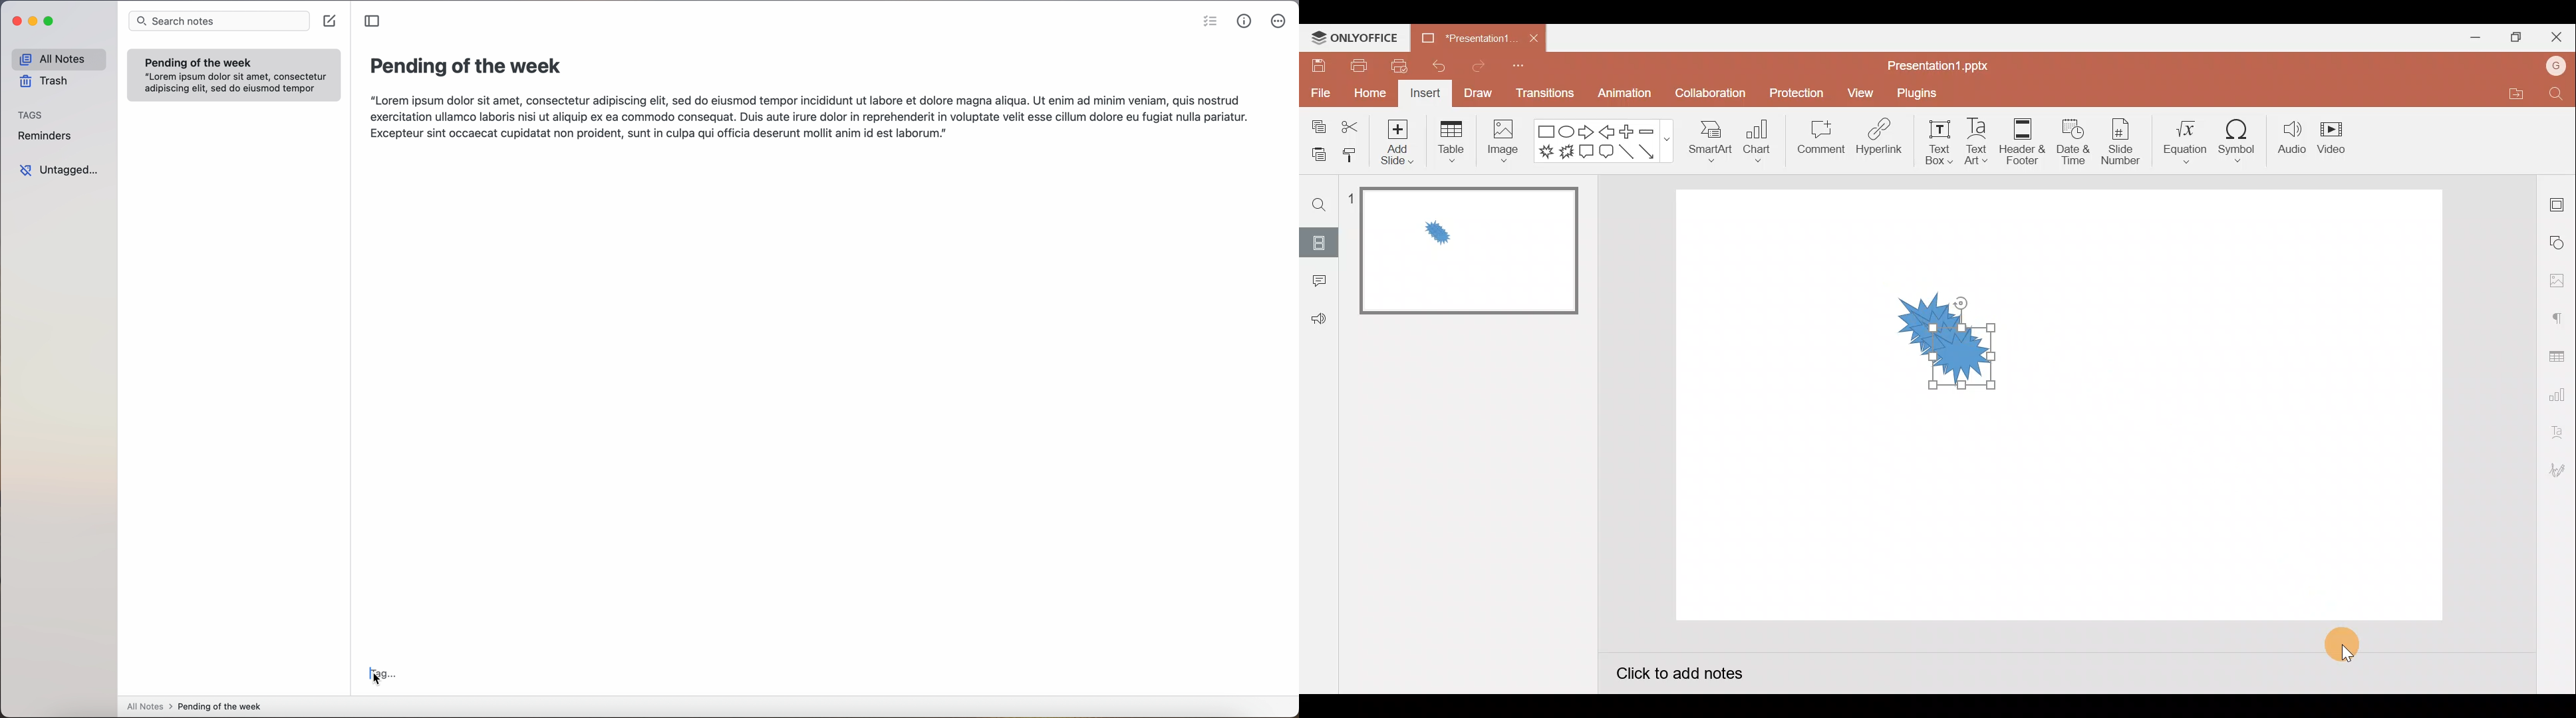  Describe the element at coordinates (234, 74) in the screenshot. I see `note` at that location.